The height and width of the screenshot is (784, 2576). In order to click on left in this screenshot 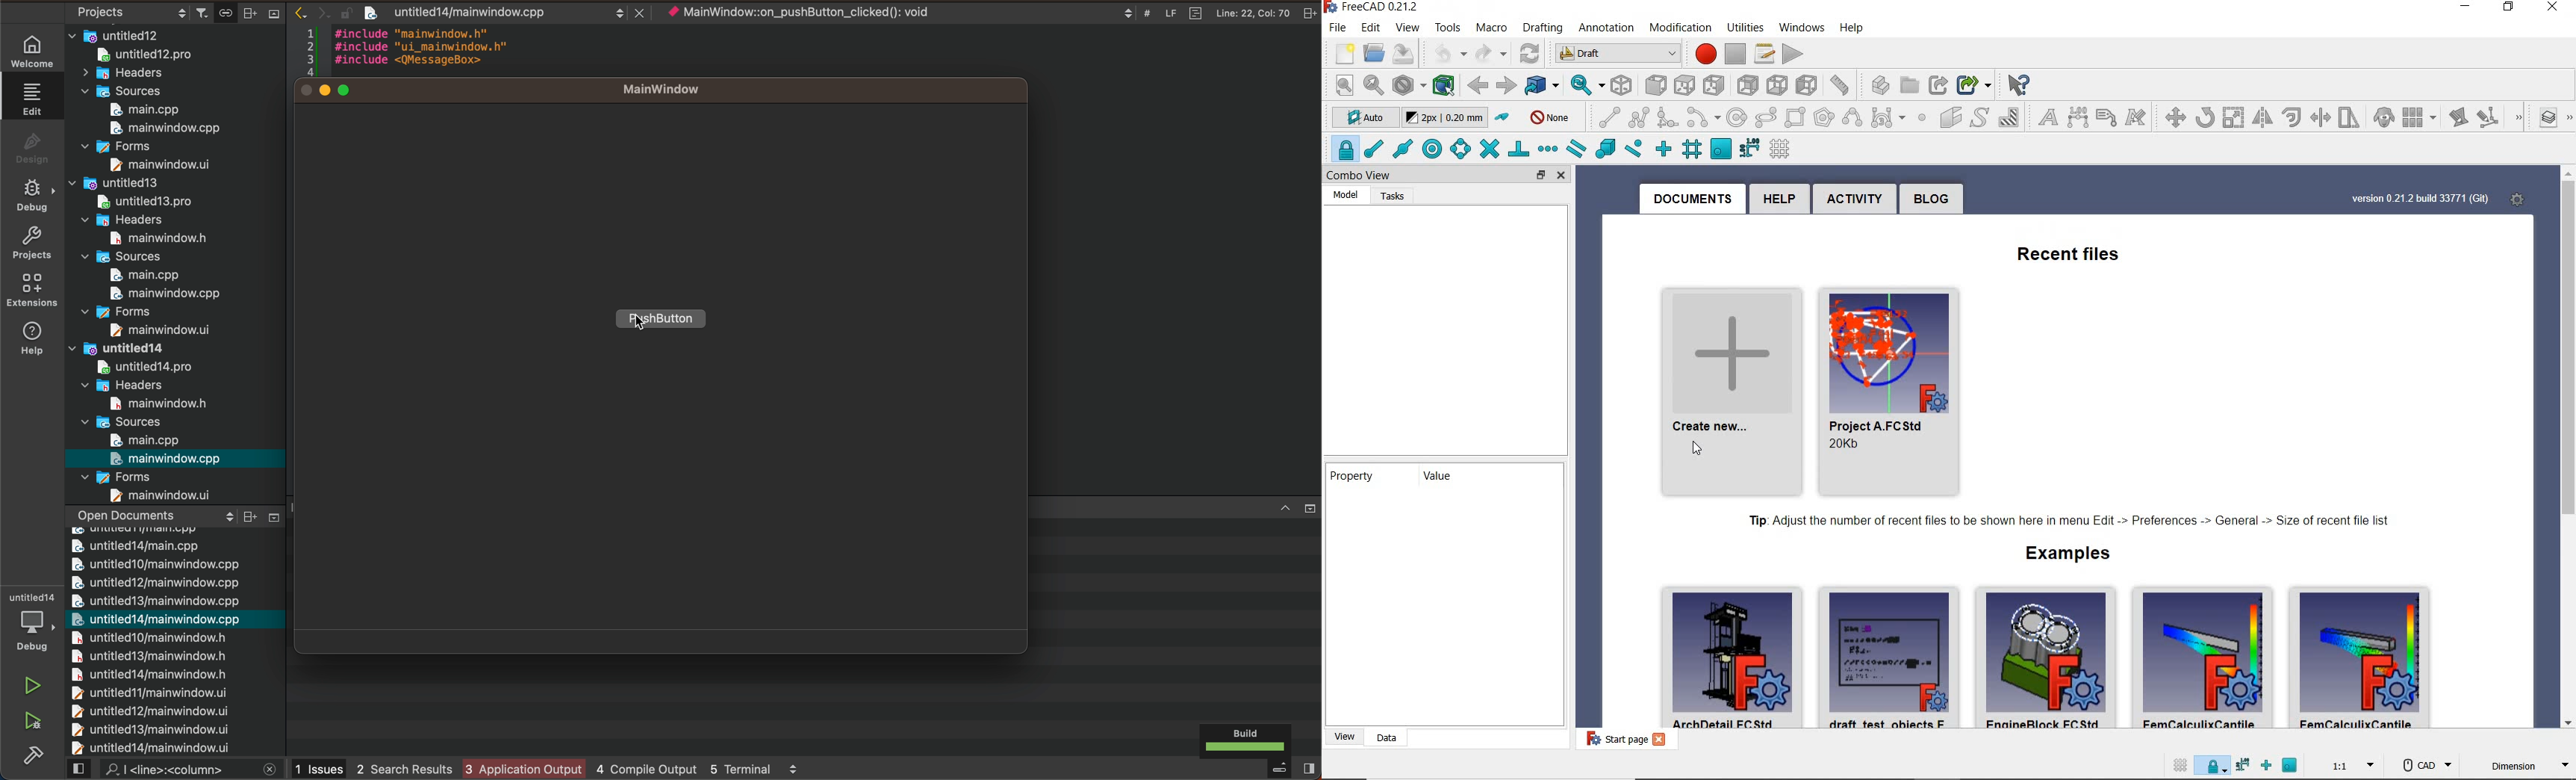, I will do `click(1777, 84)`.